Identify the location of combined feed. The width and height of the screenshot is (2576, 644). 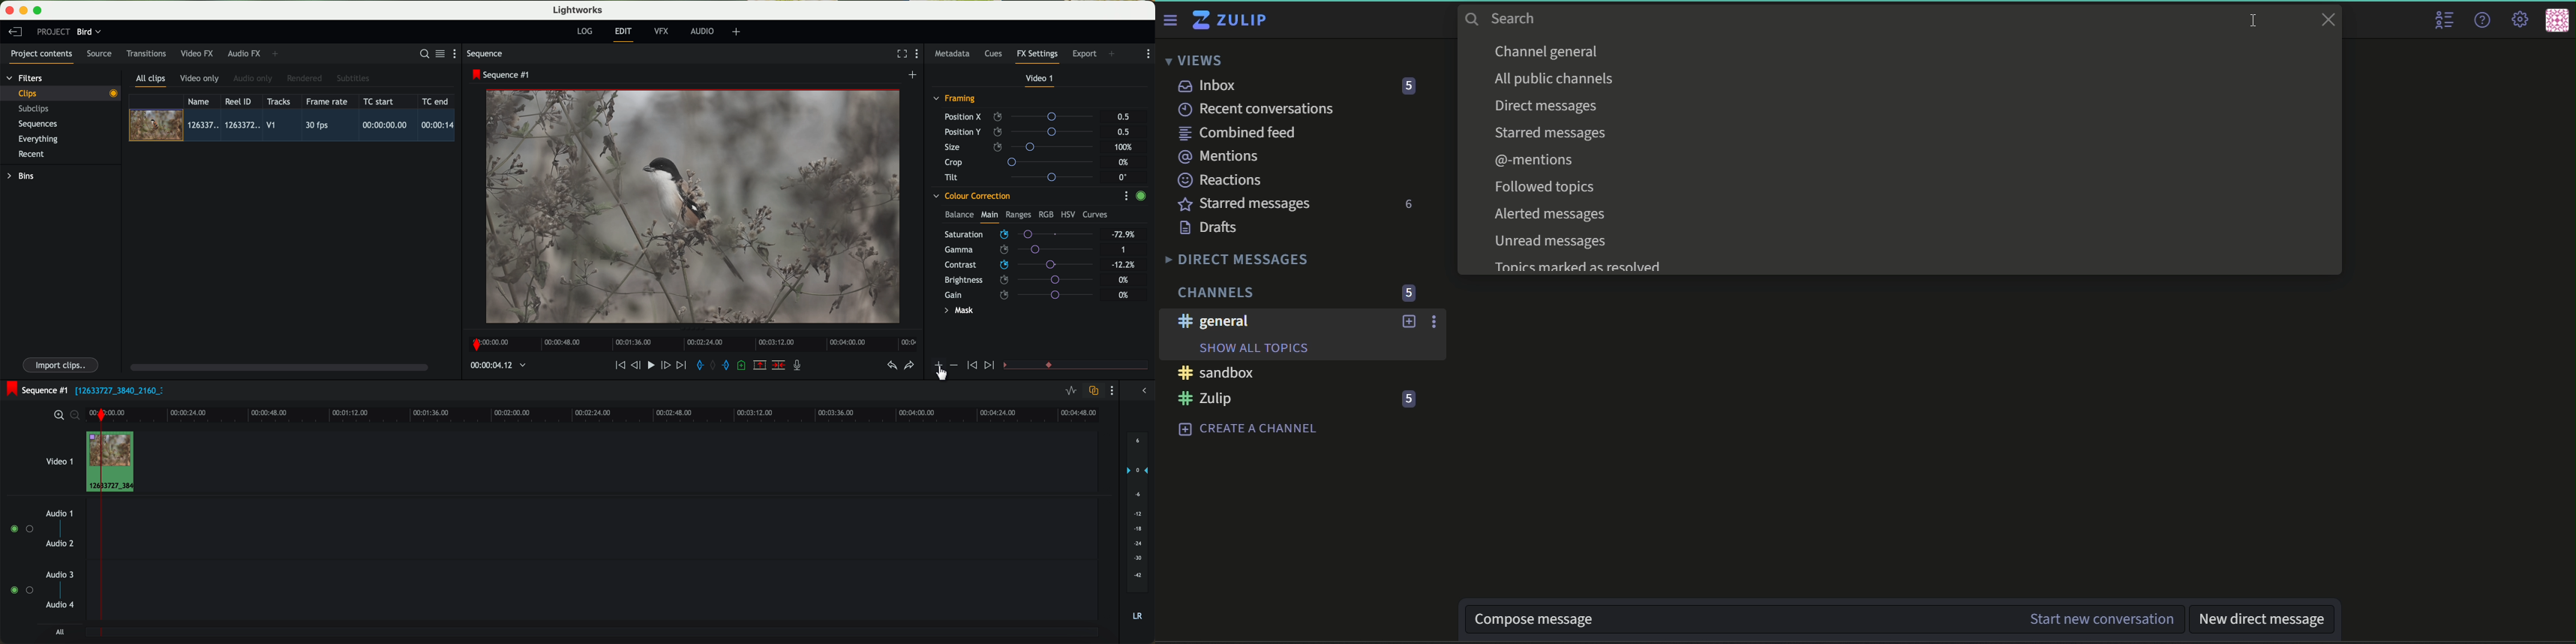
(1237, 133).